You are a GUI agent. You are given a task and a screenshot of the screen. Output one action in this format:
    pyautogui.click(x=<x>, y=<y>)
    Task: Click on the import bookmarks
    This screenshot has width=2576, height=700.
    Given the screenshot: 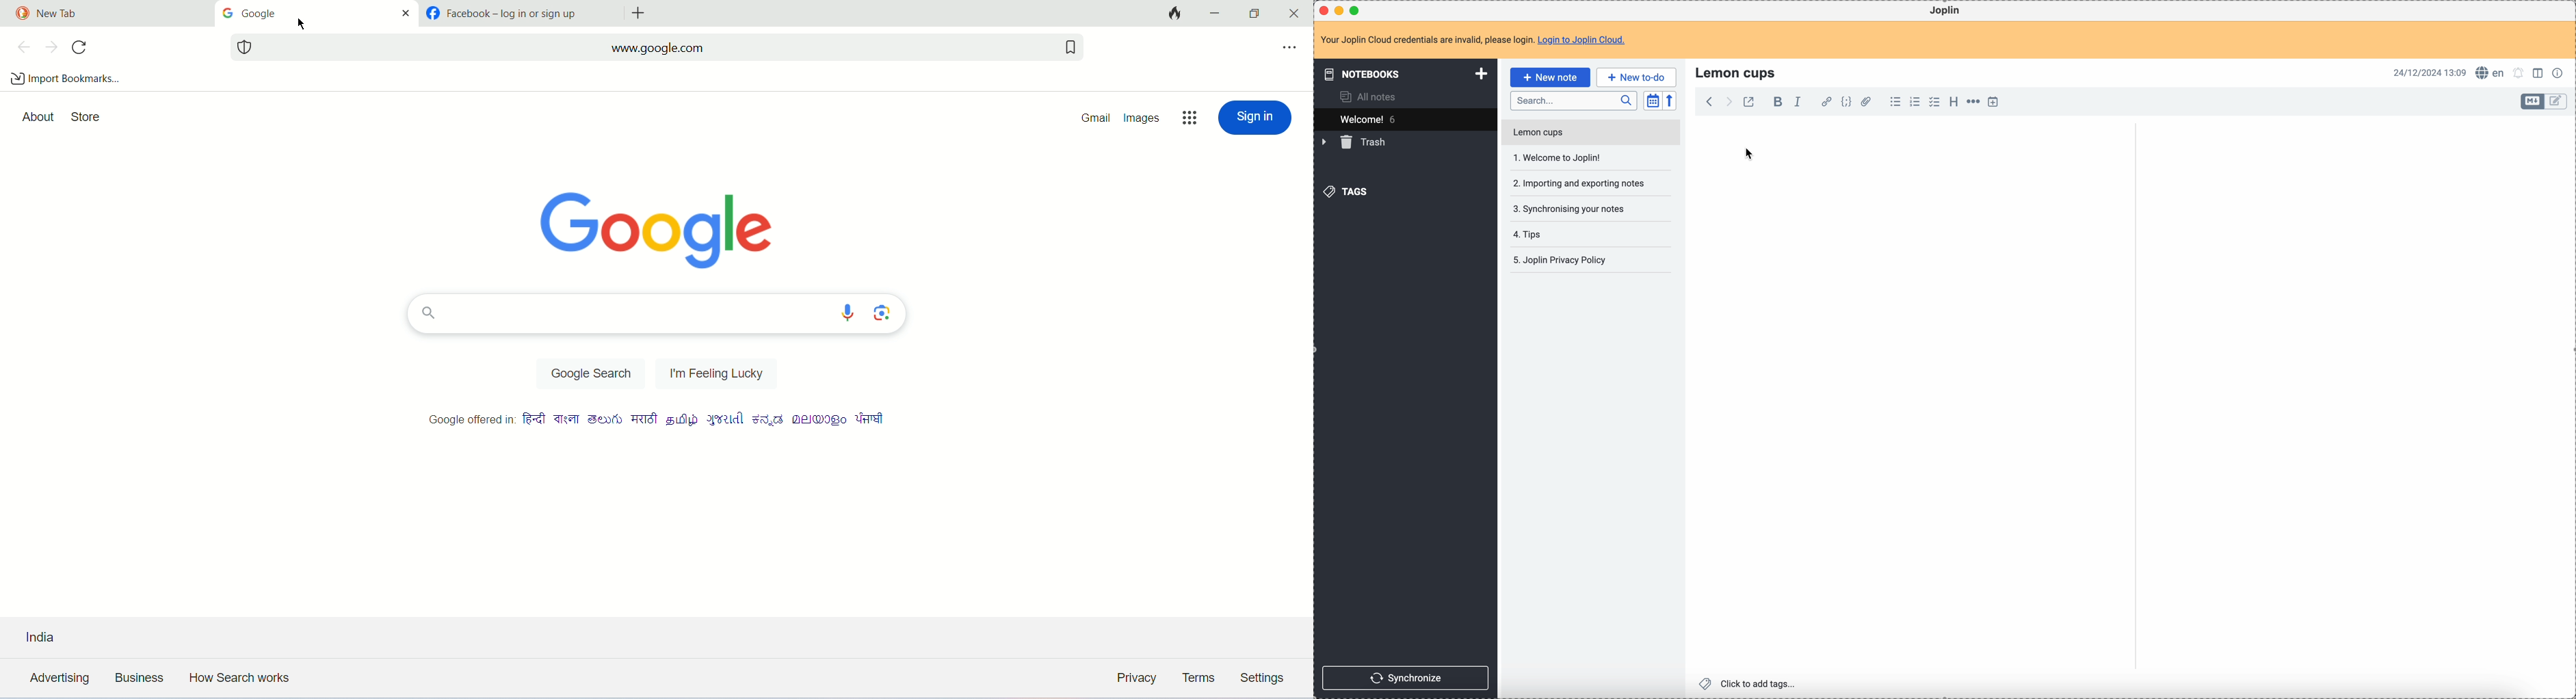 What is the action you would take?
    pyautogui.click(x=64, y=78)
    